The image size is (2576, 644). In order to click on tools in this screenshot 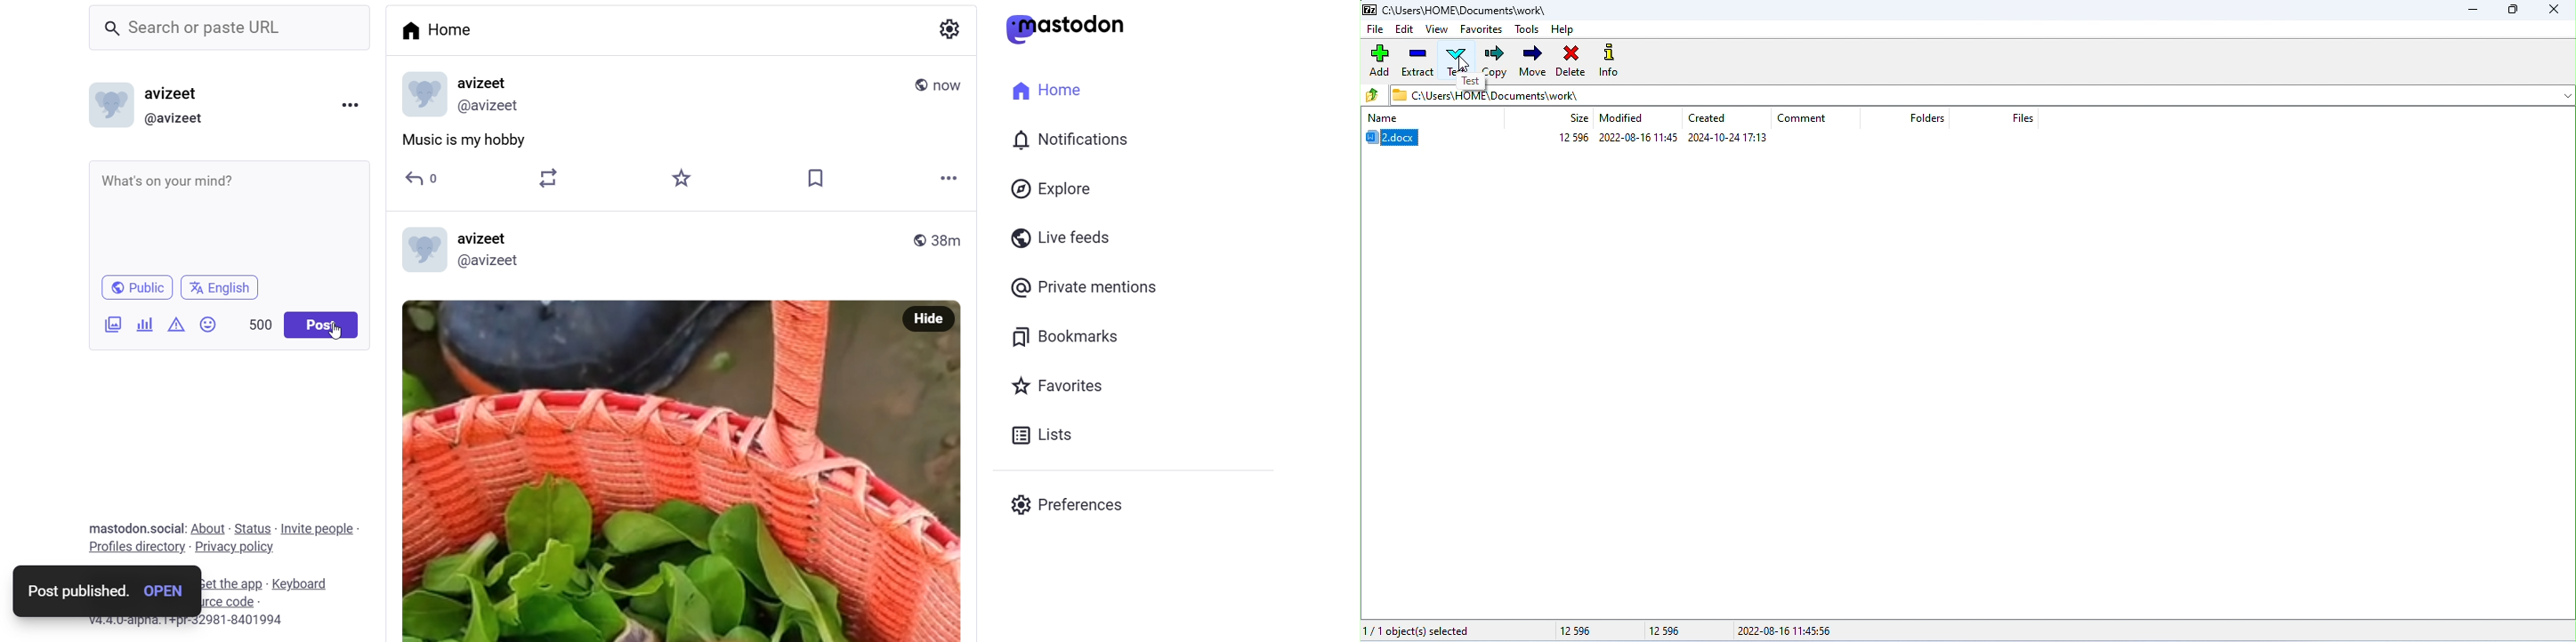, I will do `click(1528, 28)`.